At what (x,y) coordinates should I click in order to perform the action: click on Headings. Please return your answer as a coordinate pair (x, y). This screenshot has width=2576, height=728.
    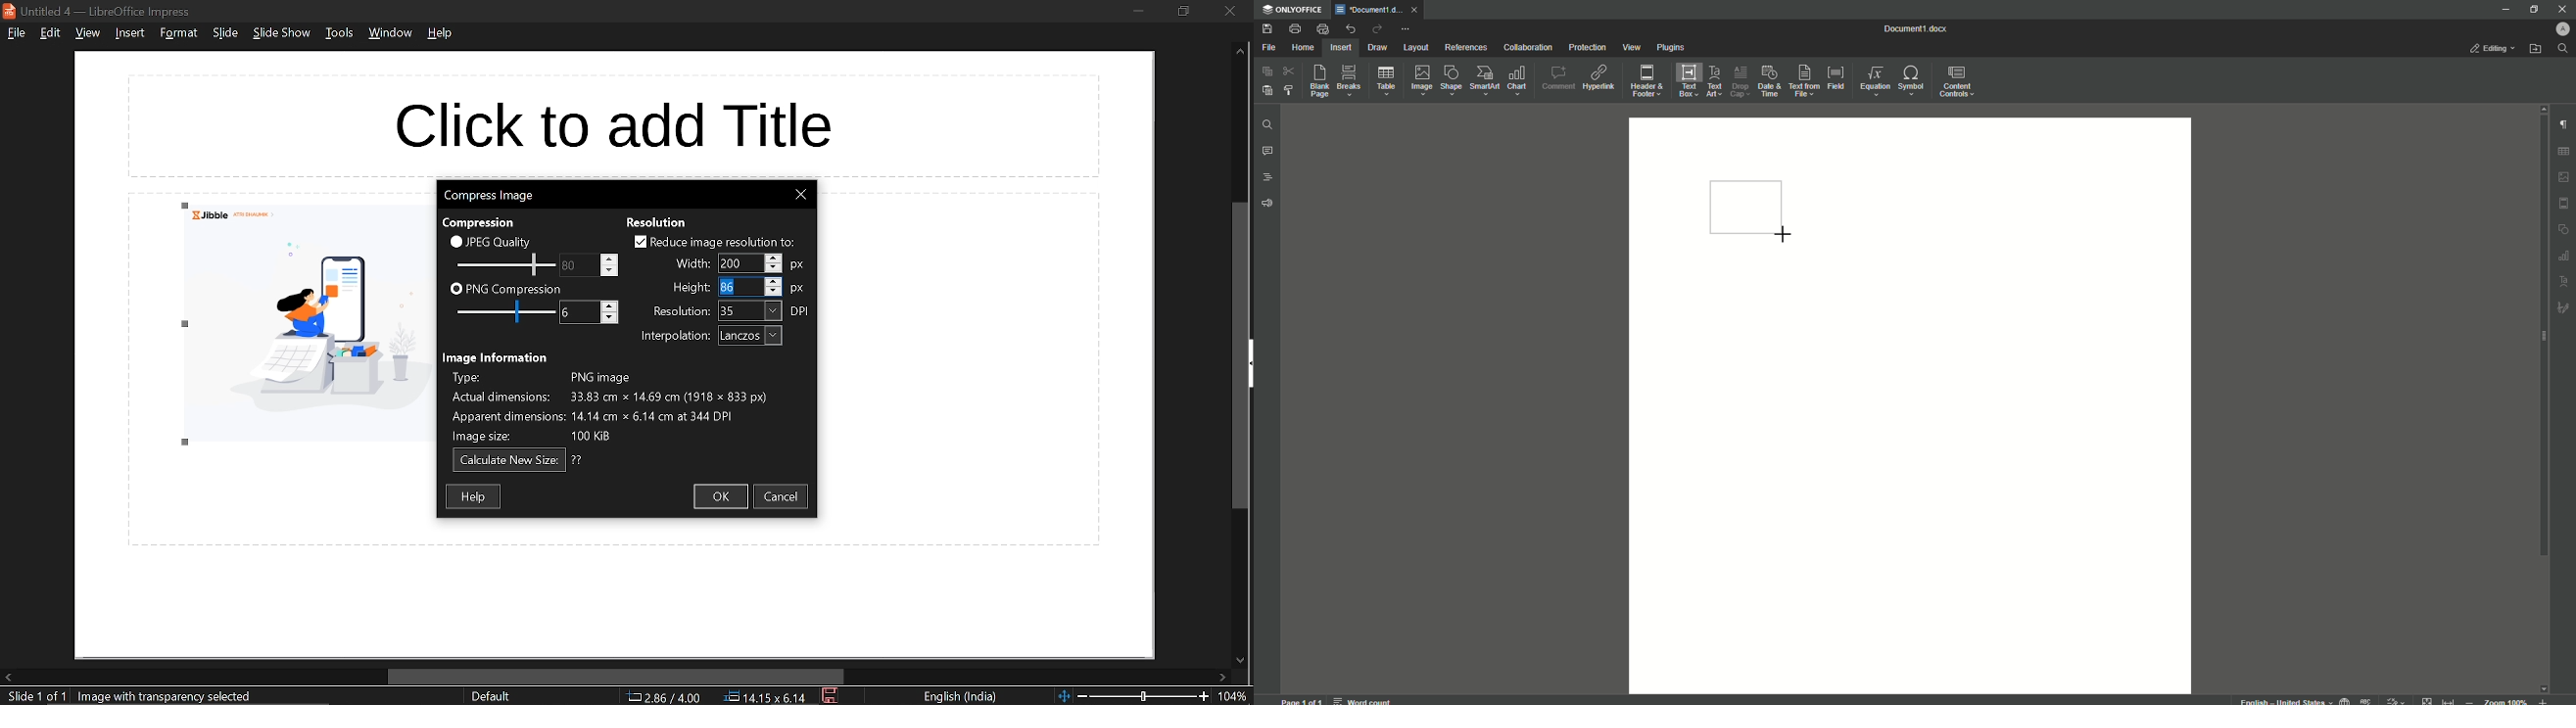
    Looking at the image, I should click on (1269, 178).